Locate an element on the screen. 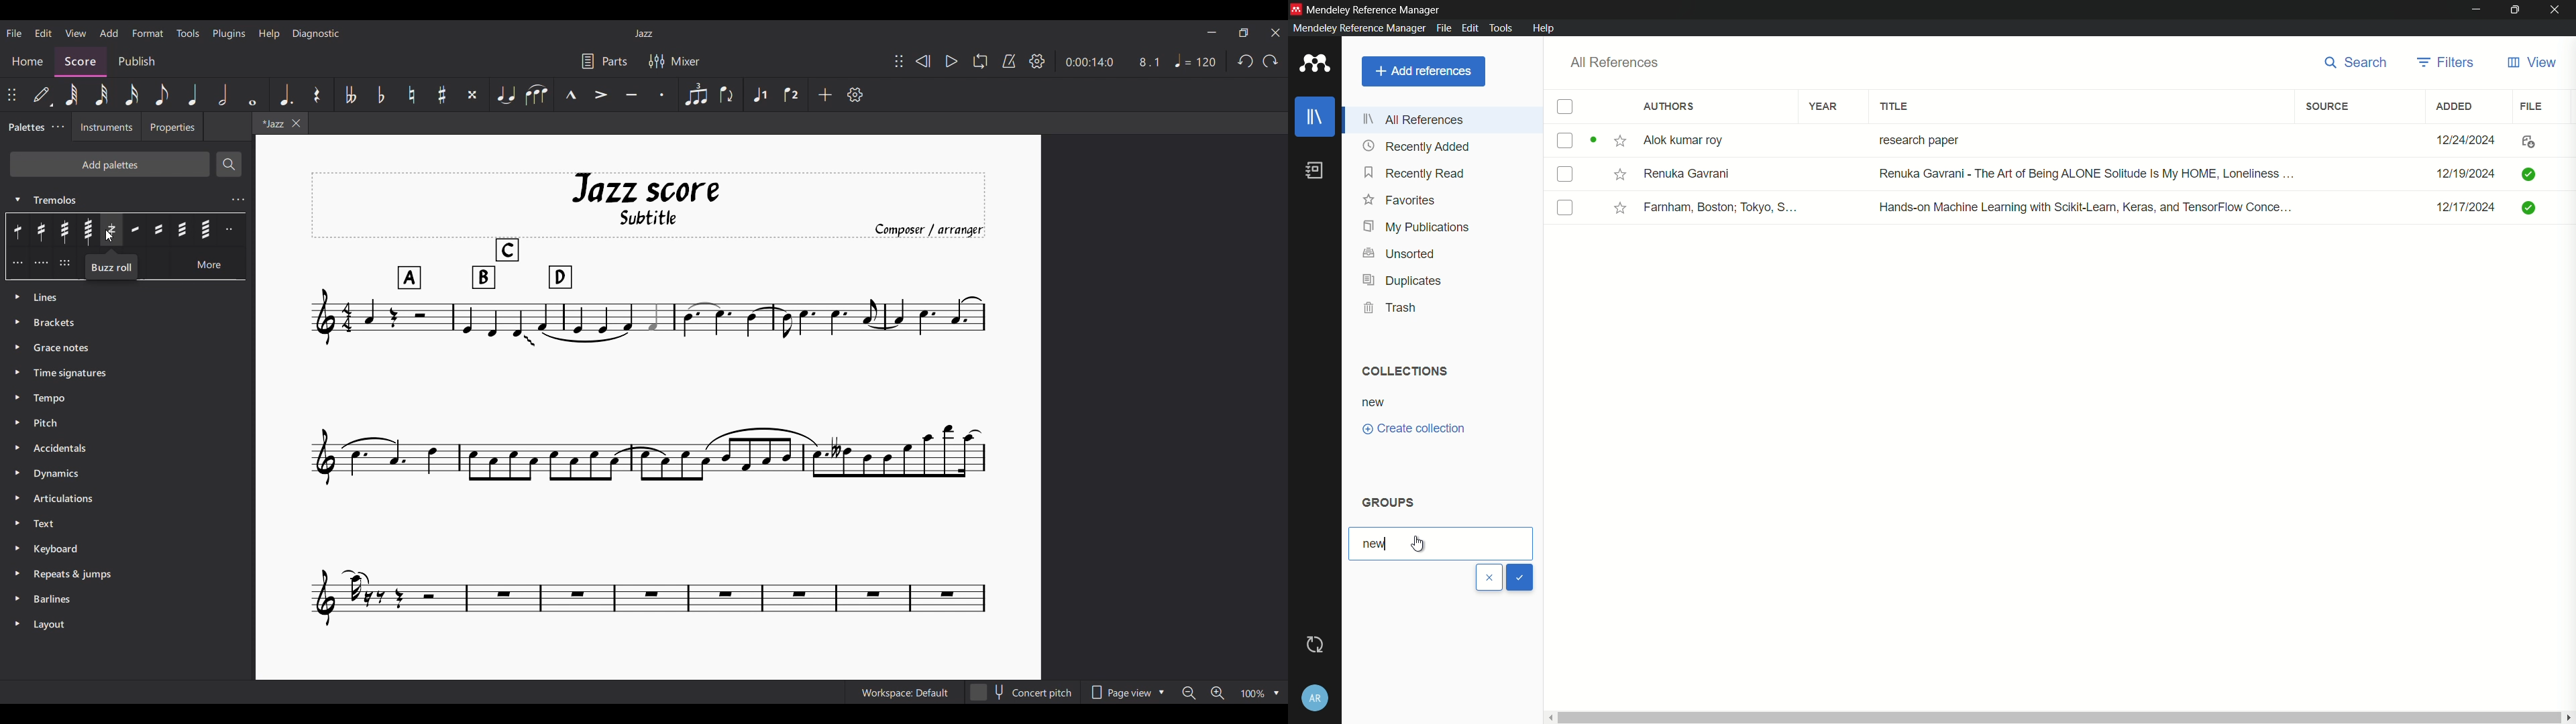  duplicates is located at coordinates (1401, 281).